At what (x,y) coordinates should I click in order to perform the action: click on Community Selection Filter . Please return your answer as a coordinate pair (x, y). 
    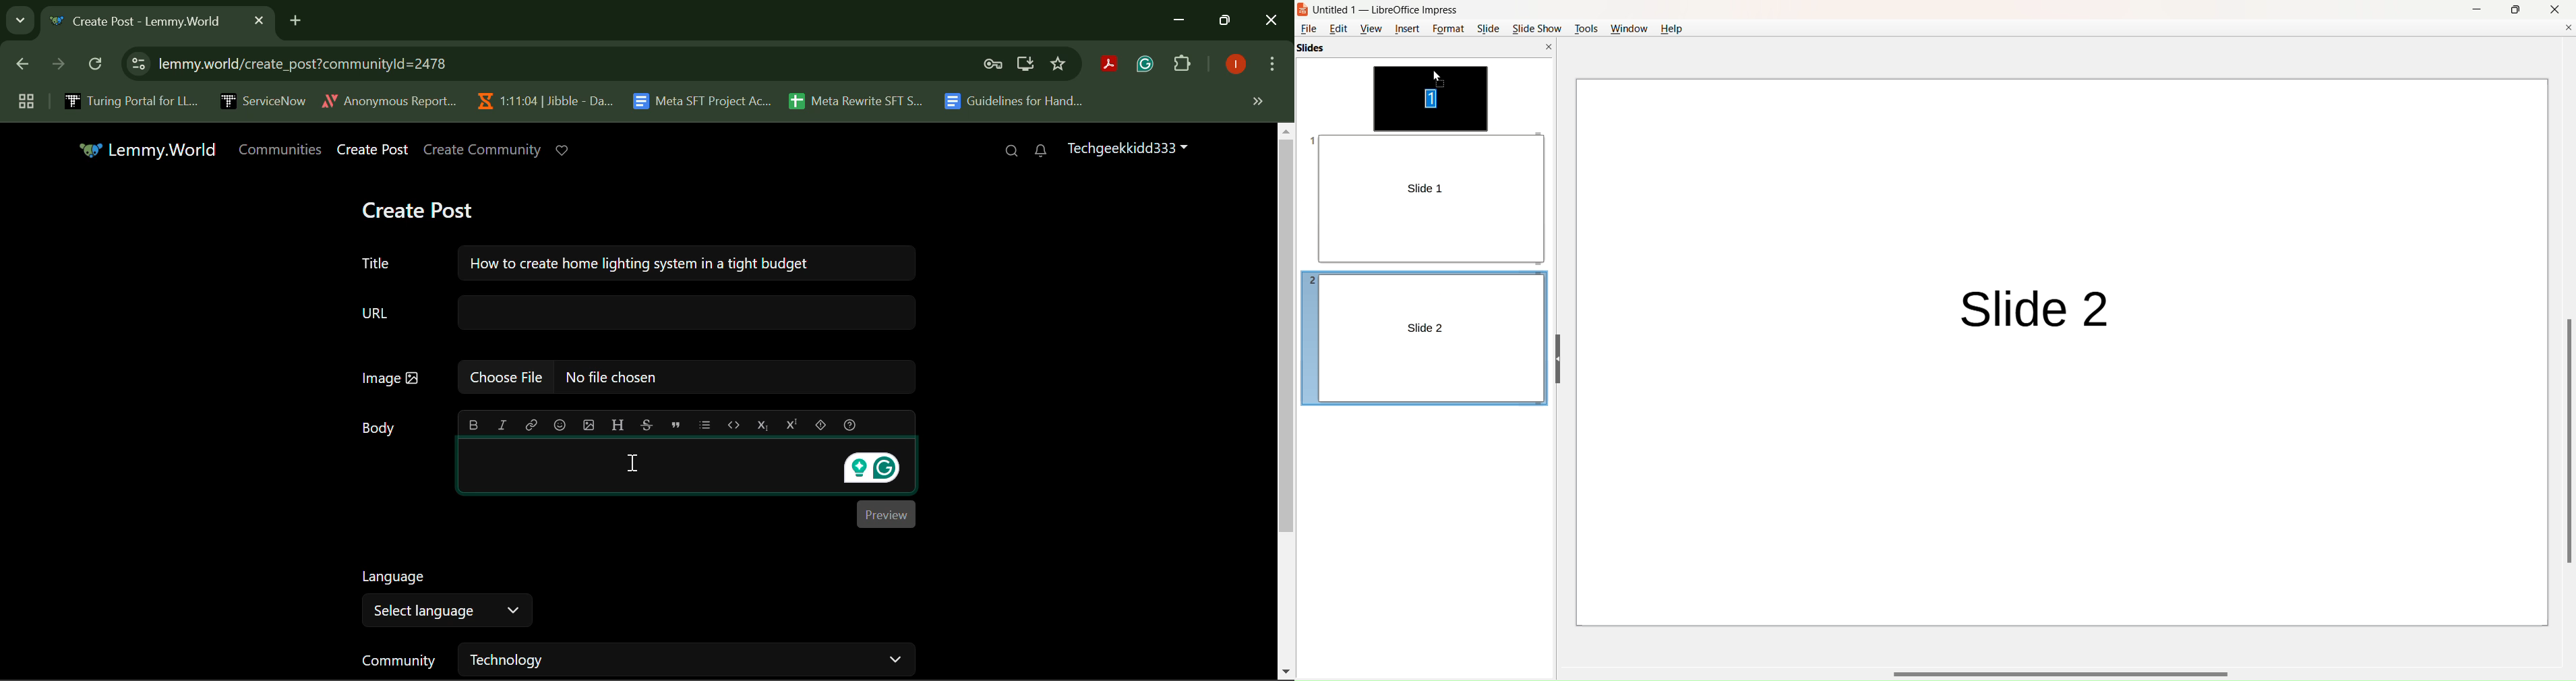
    Looking at the image, I should click on (636, 659).